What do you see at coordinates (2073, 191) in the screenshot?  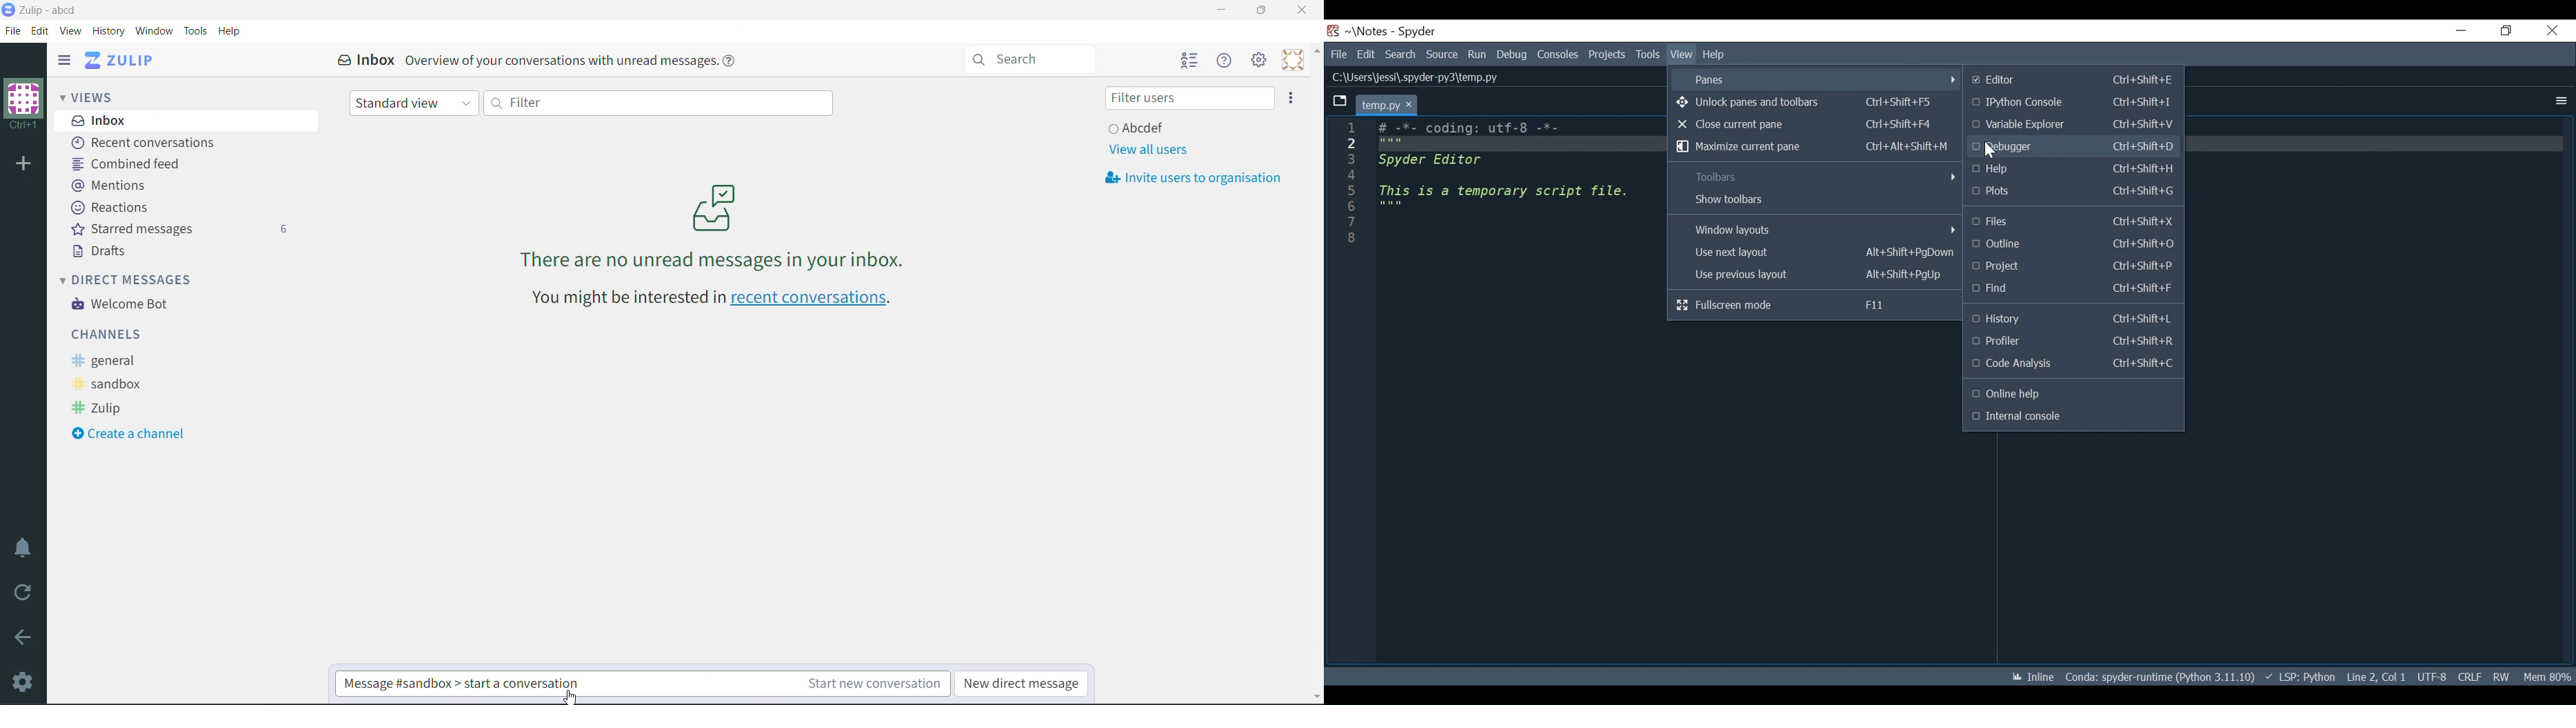 I see `Plots` at bounding box center [2073, 191].